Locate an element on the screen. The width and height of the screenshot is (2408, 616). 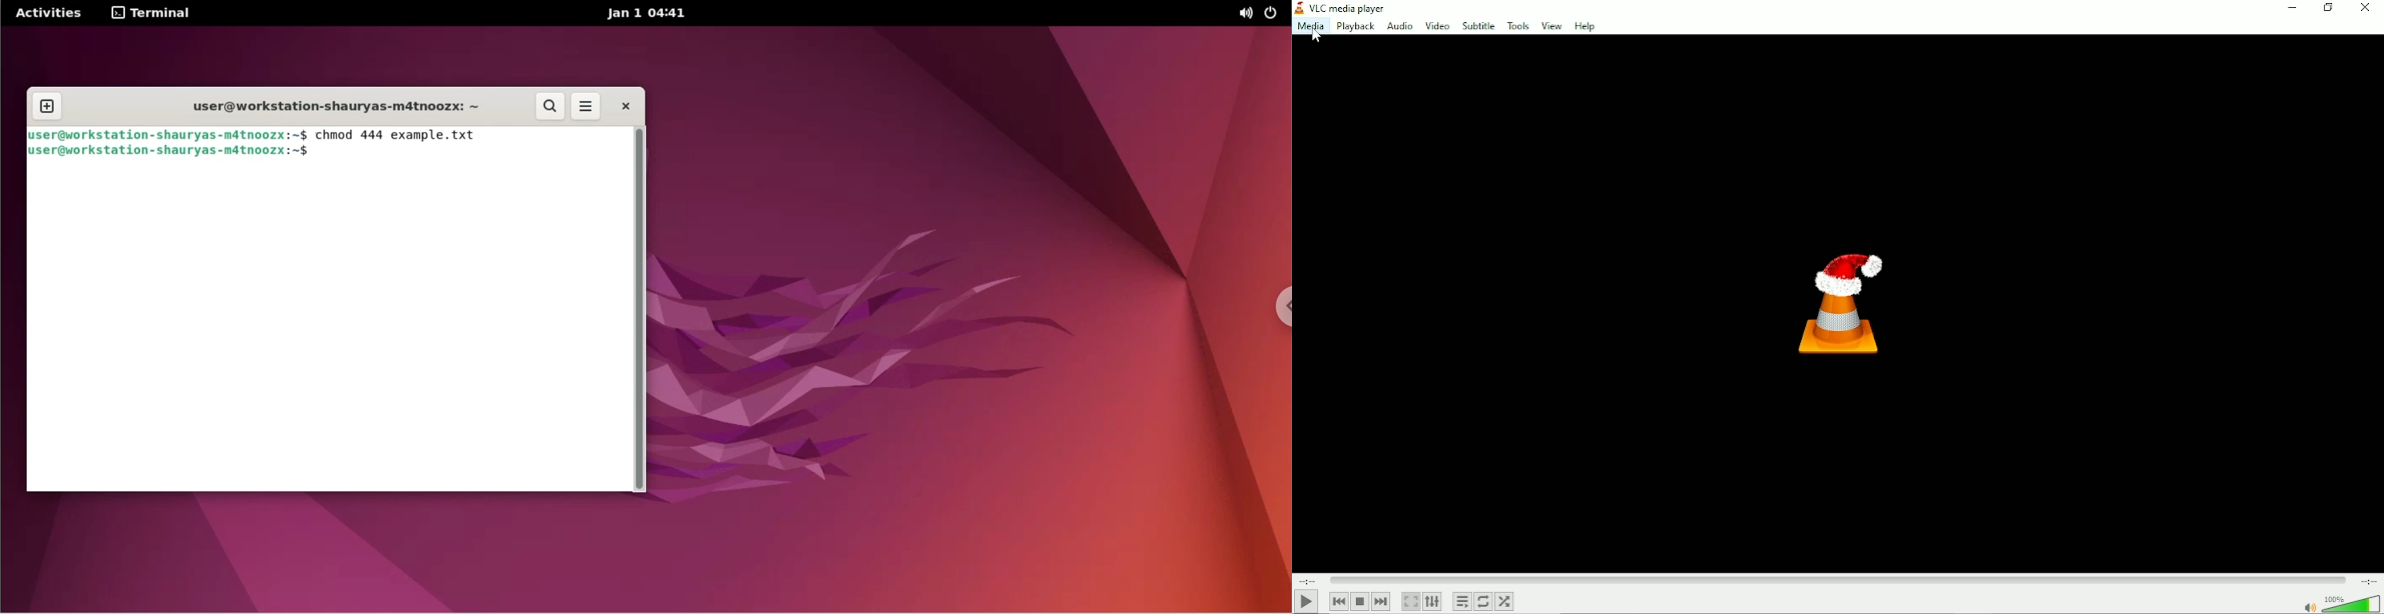
Volume is located at coordinates (2340, 603).